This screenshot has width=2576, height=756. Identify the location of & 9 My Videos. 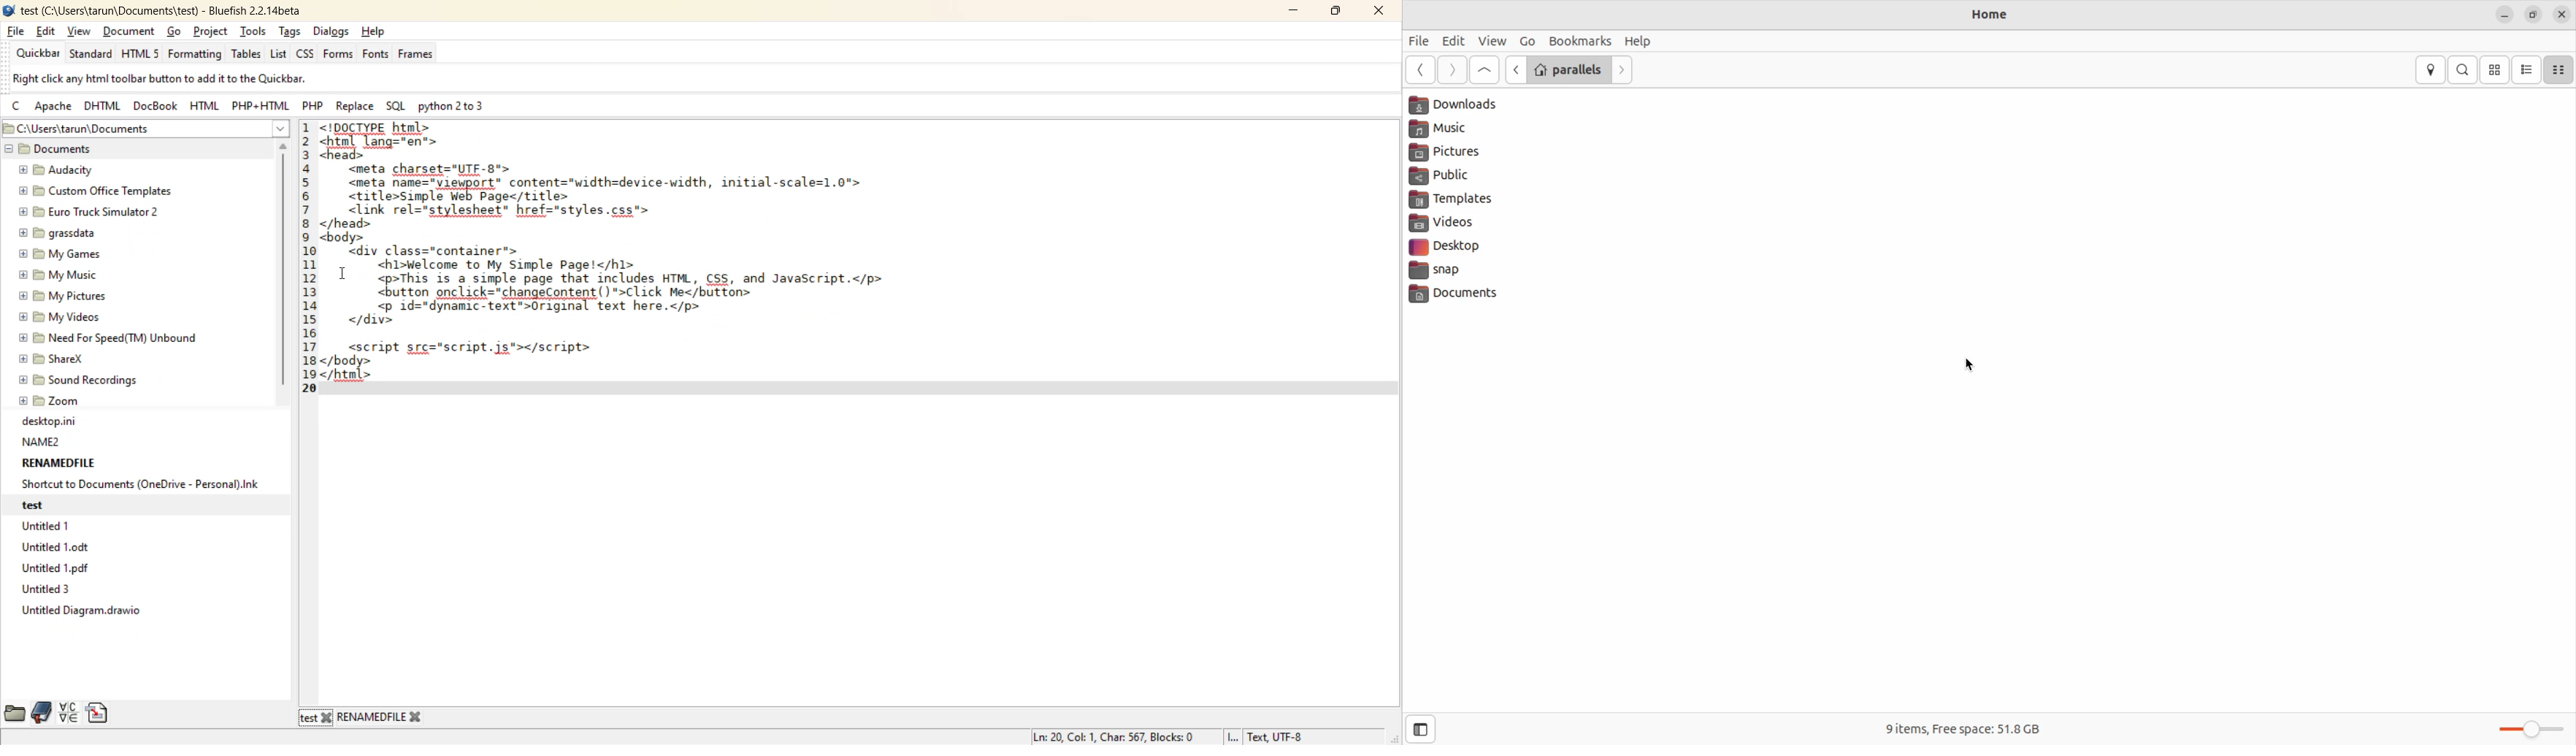
(64, 319).